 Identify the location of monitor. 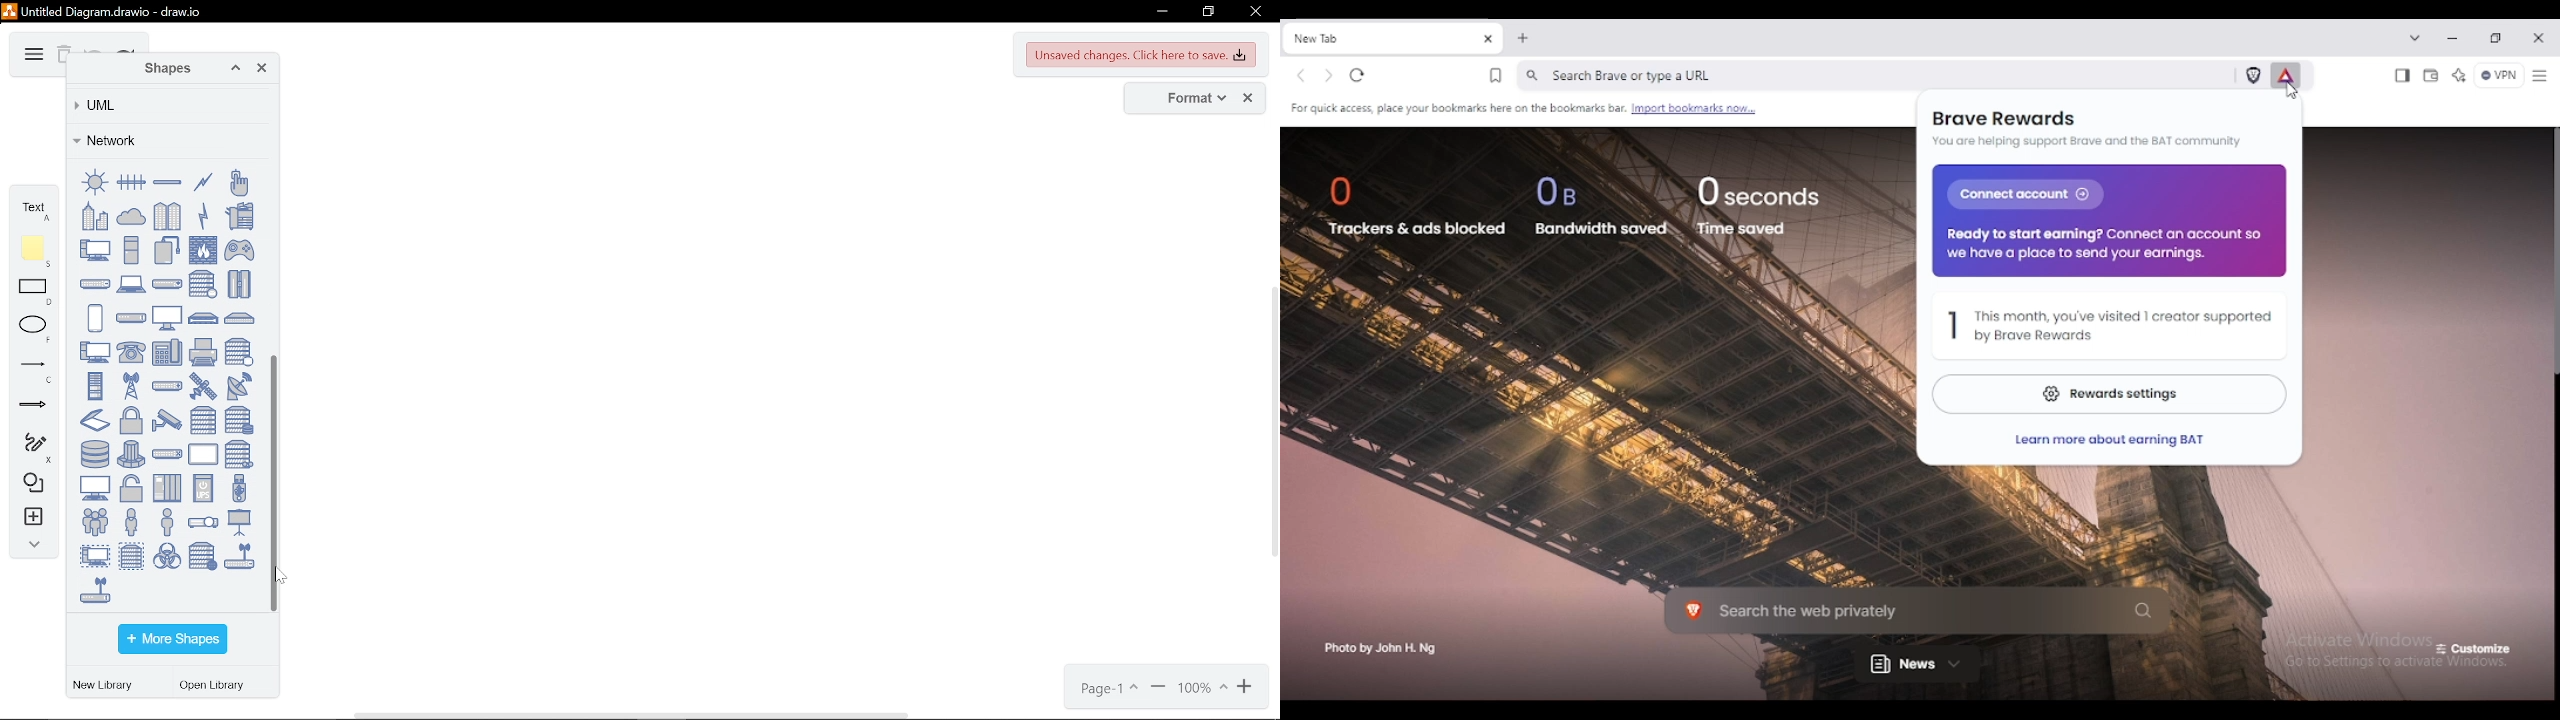
(167, 317).